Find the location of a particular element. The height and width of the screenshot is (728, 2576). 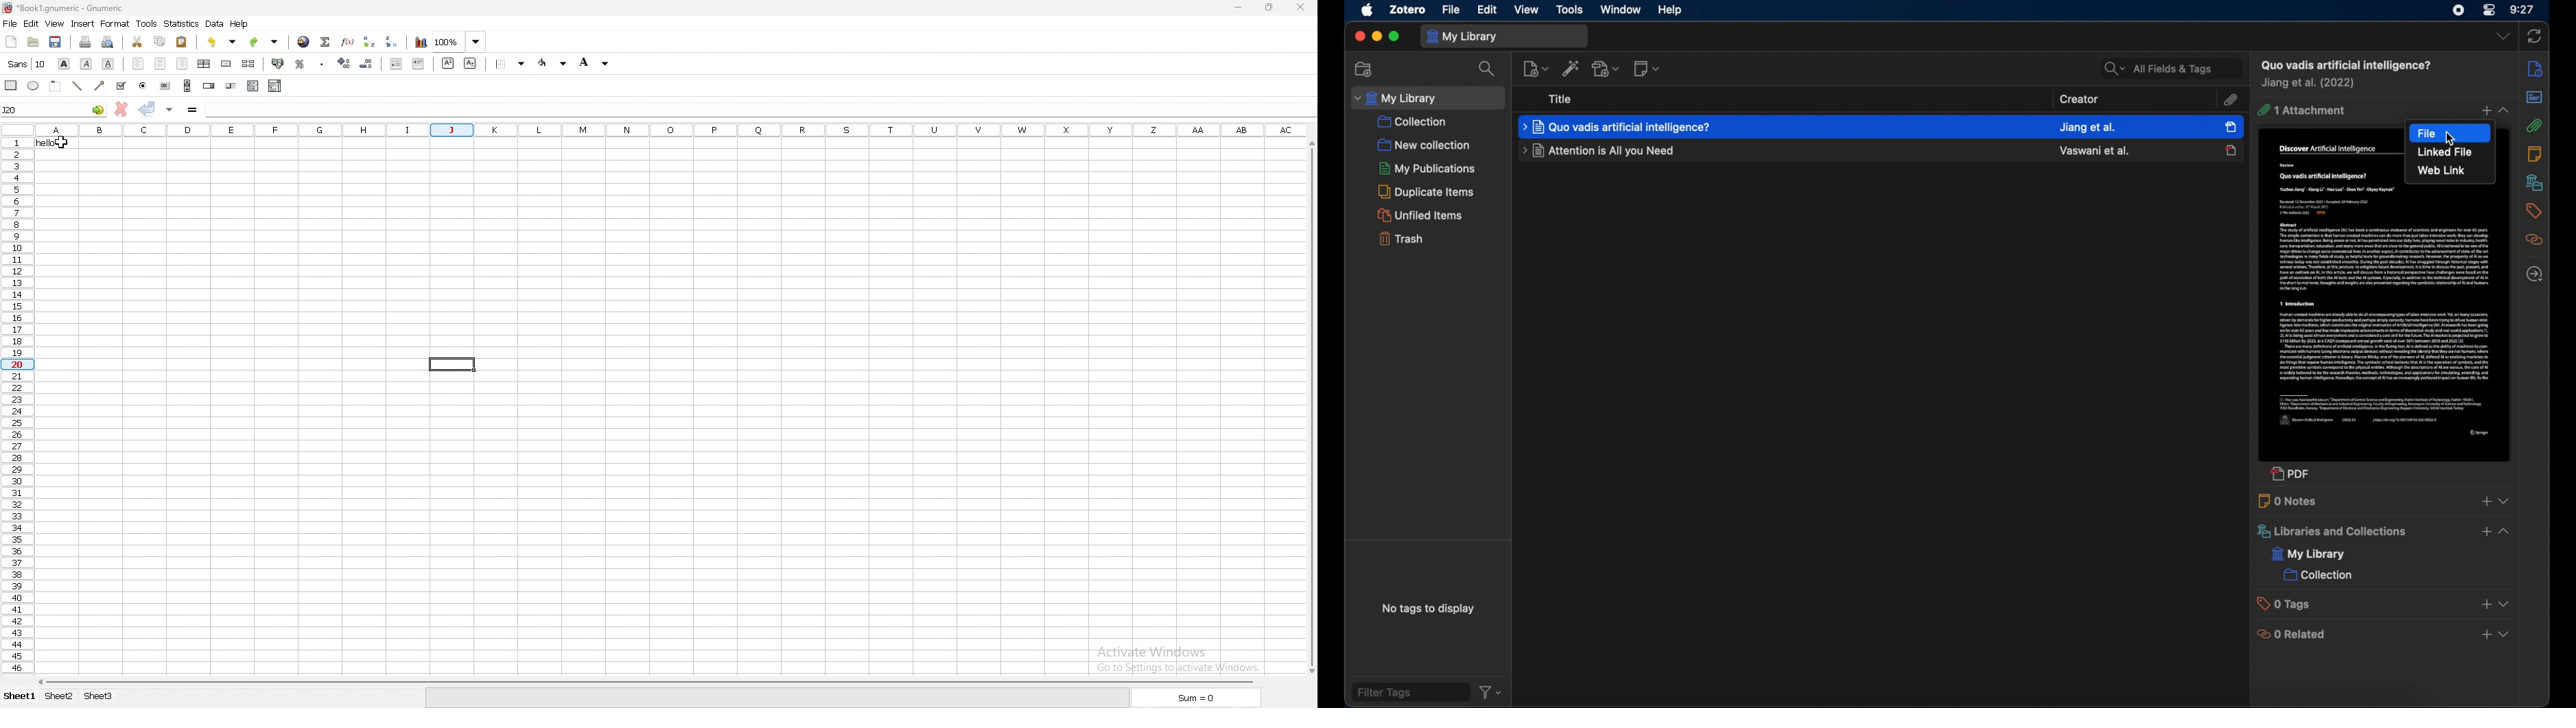

font is located at coordinates (27, 63).